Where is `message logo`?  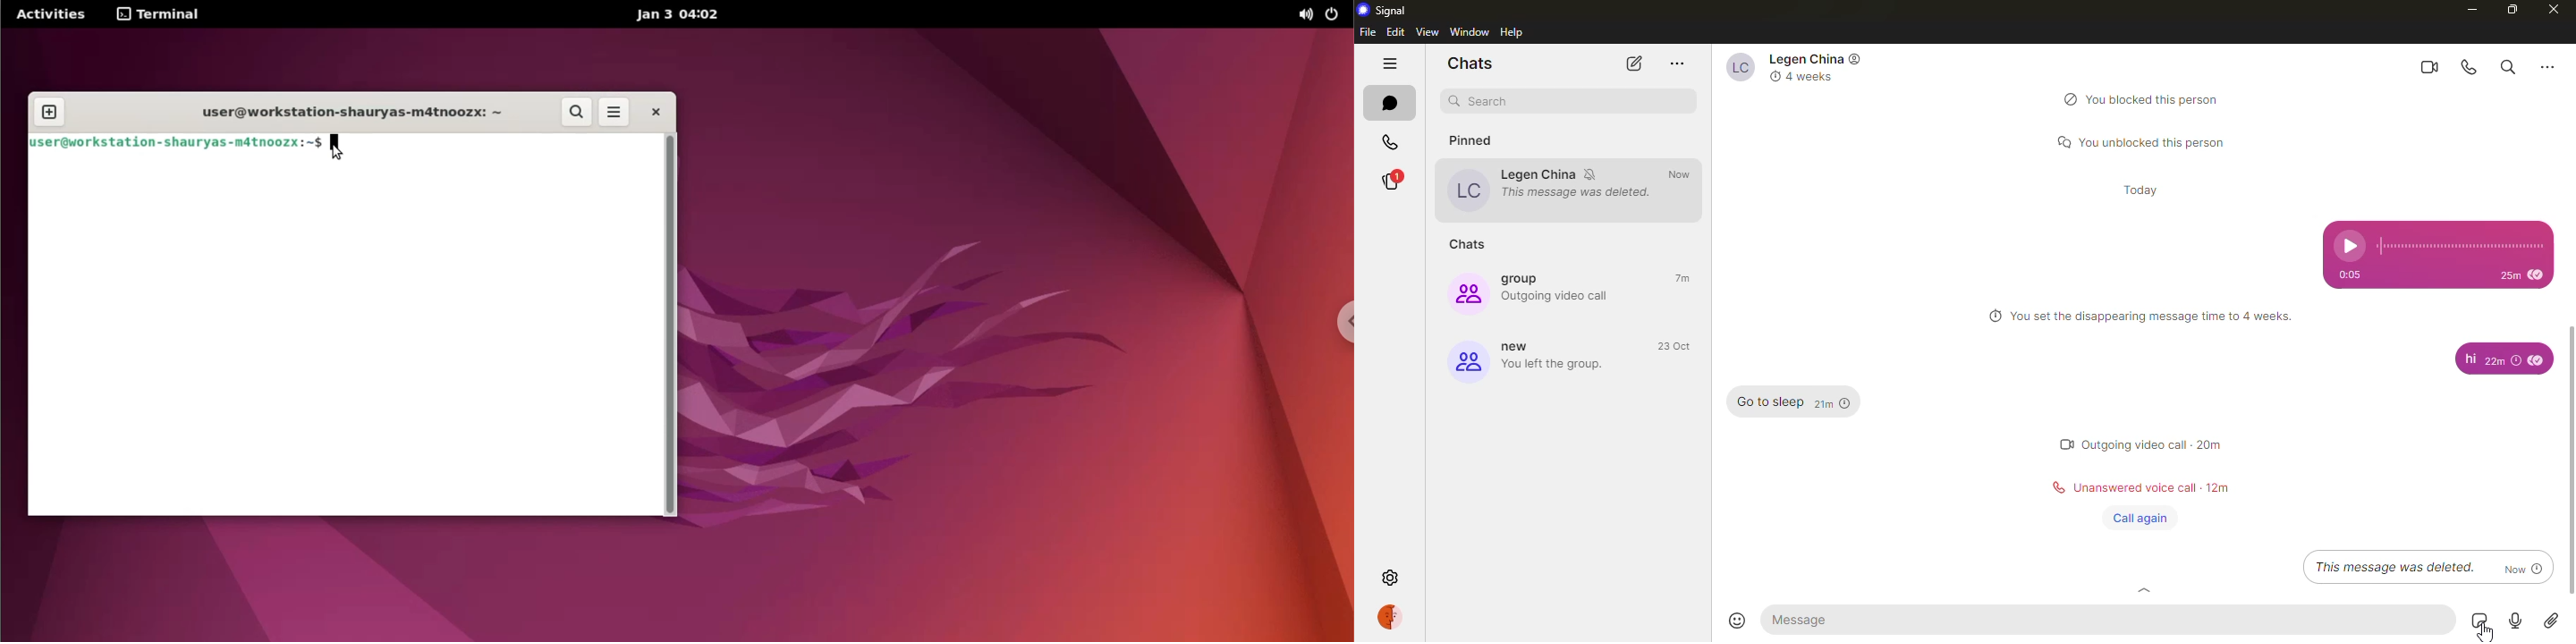
message logo is located at coordinates (2058, 141).